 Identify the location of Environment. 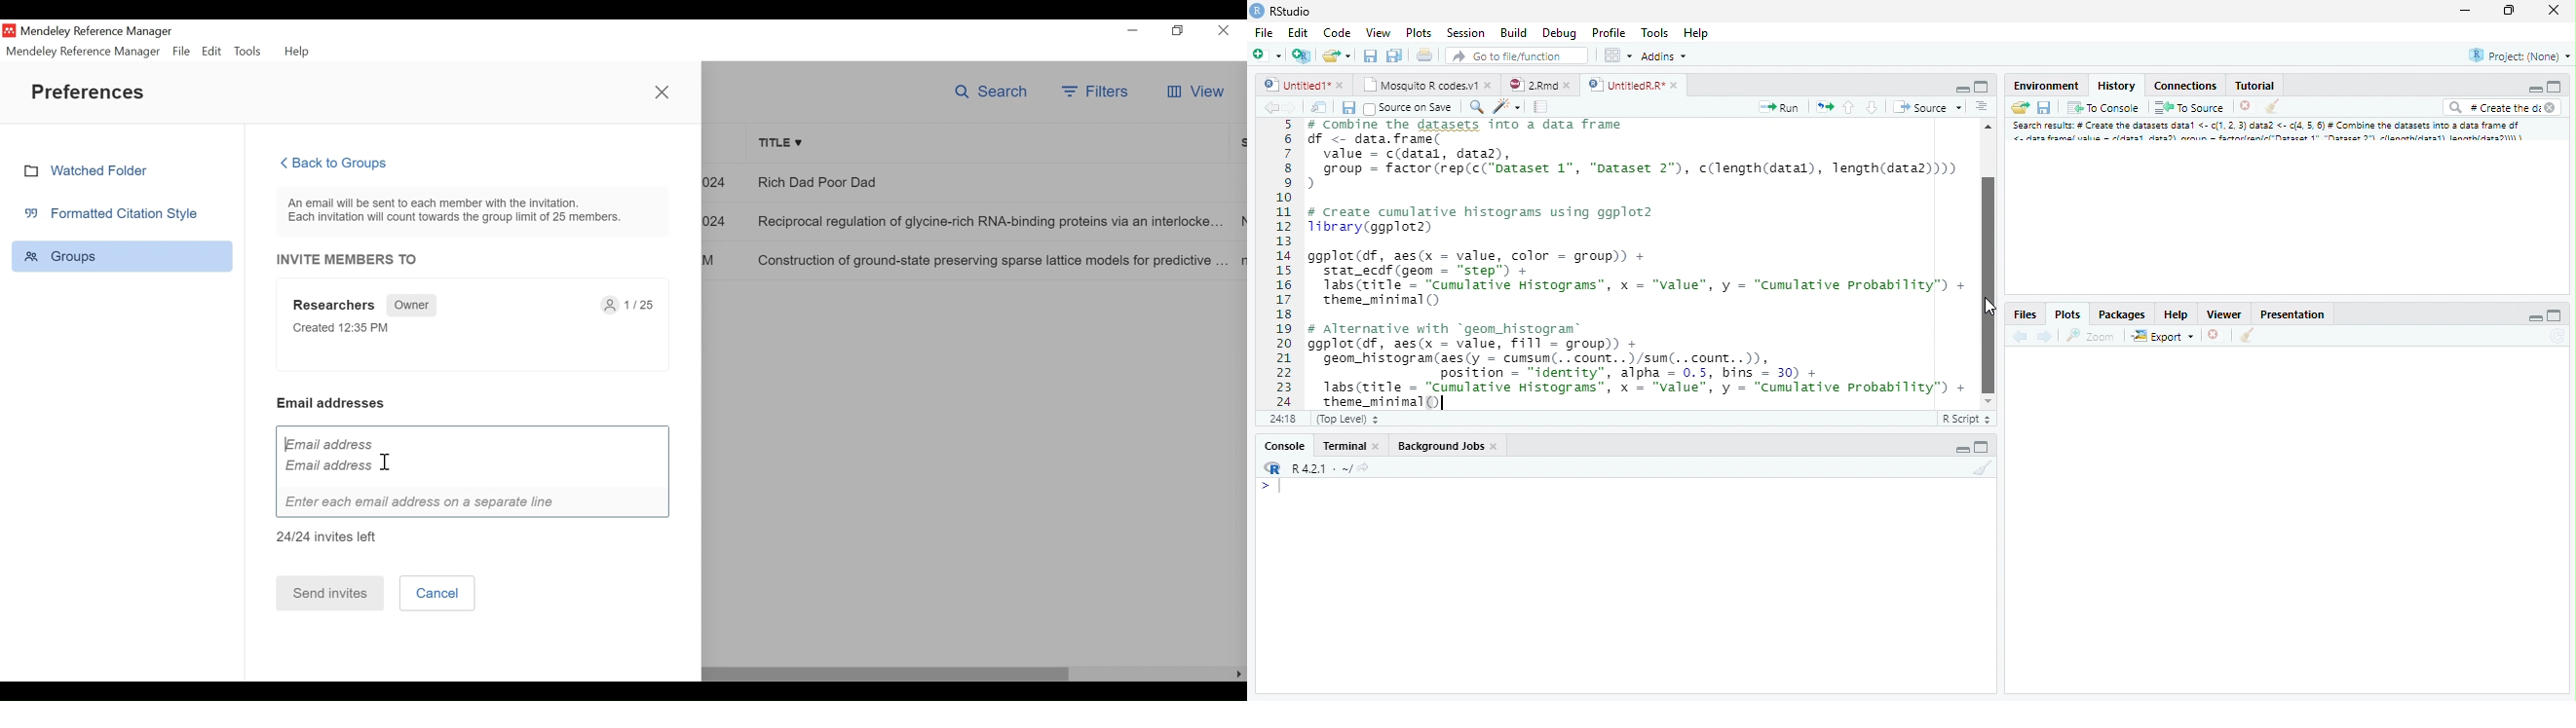
(2045, 86).